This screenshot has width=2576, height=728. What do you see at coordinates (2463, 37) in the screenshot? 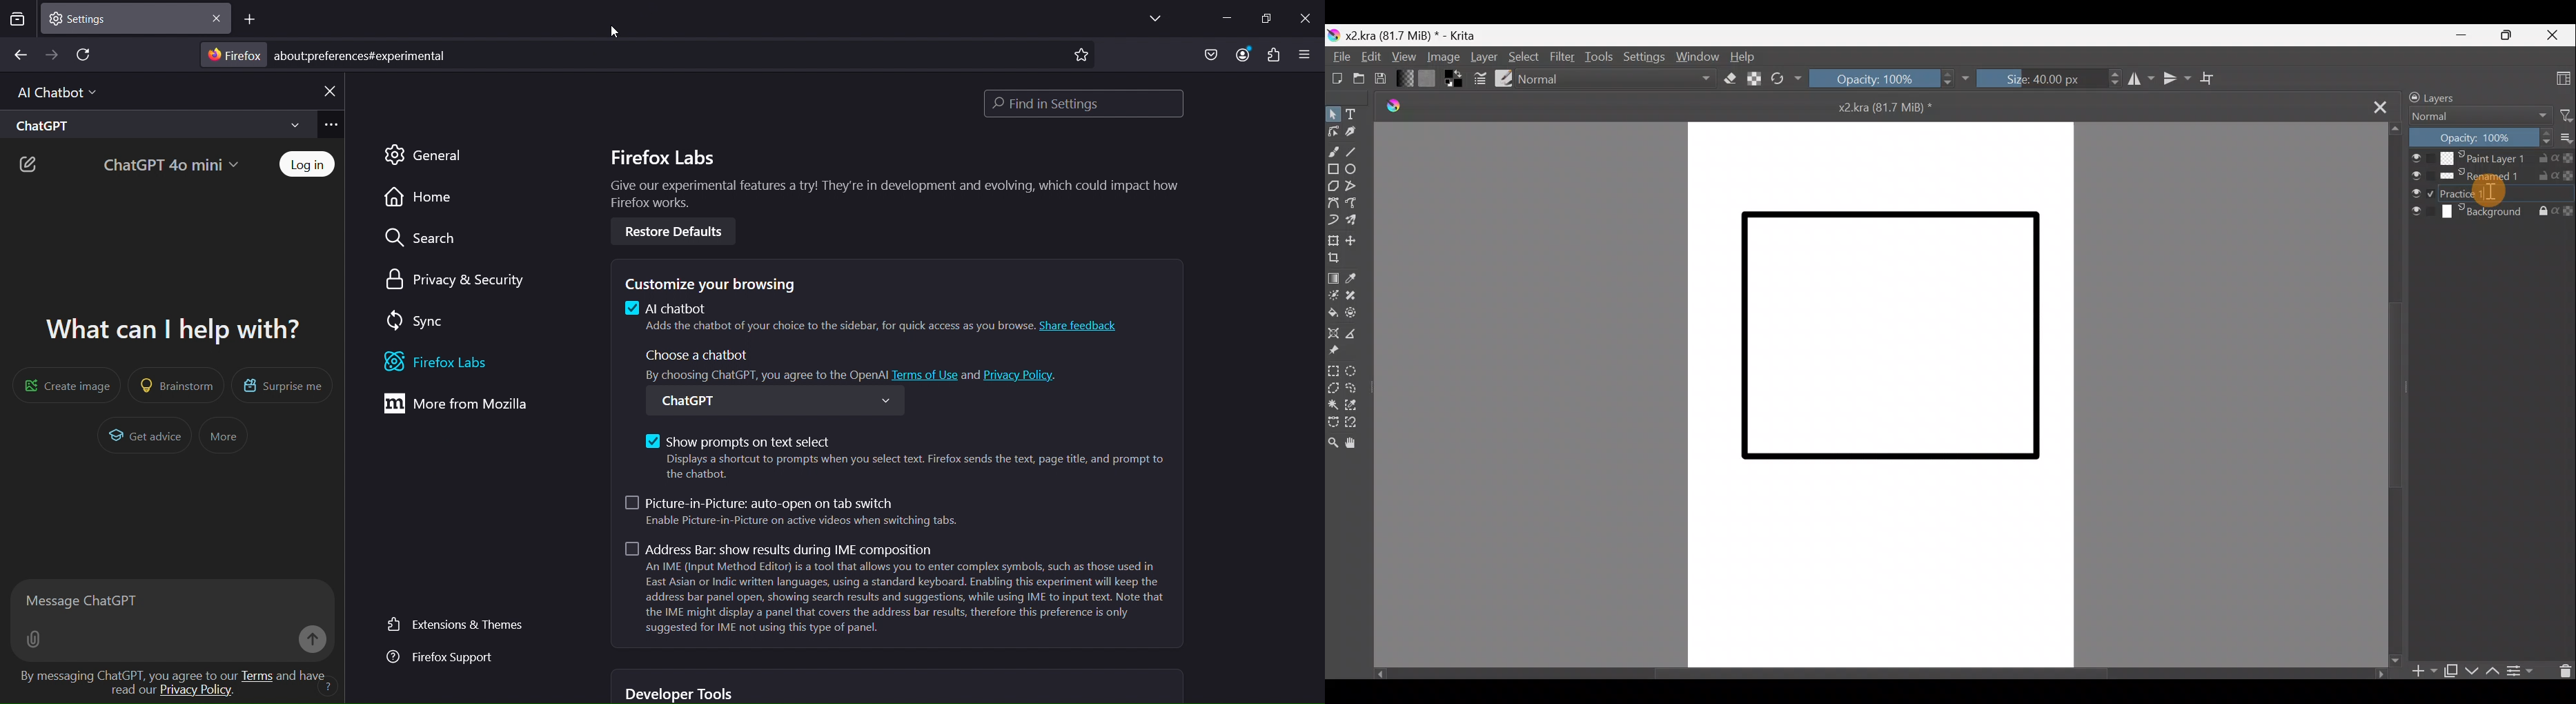
I see `Minimize` at bounding box center [2463, 37].